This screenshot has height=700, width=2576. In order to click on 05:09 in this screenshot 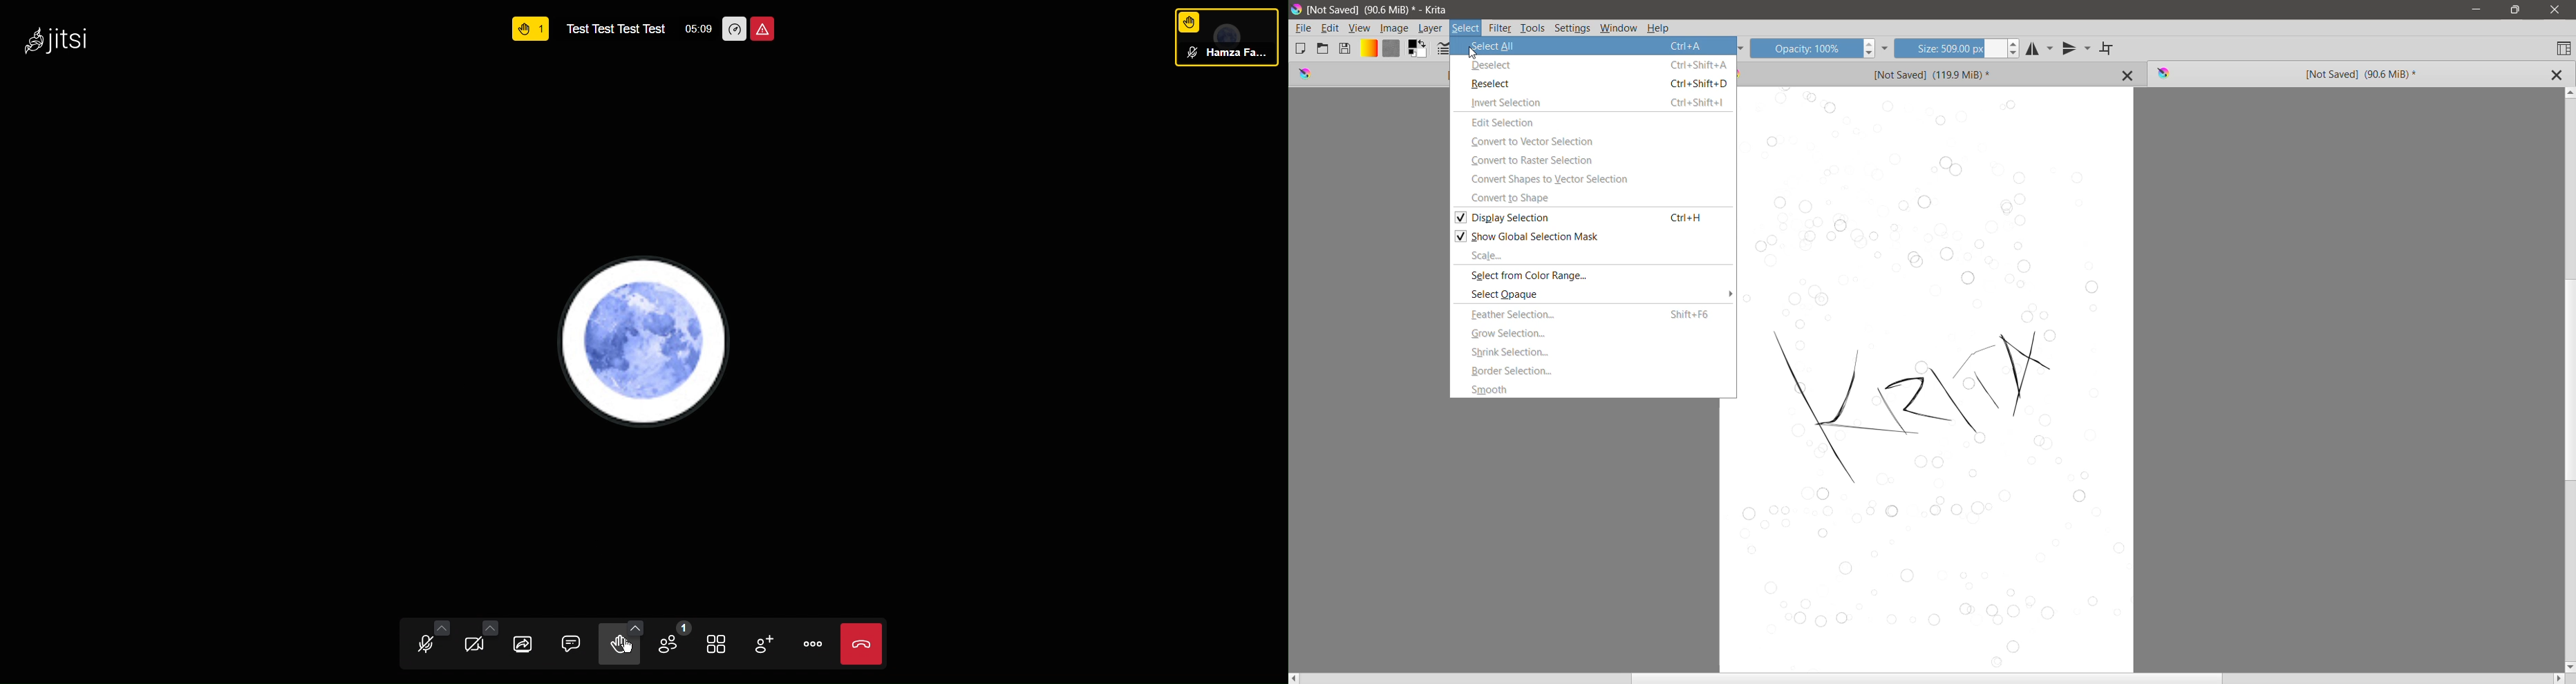, I will do `click(695, 29)`.